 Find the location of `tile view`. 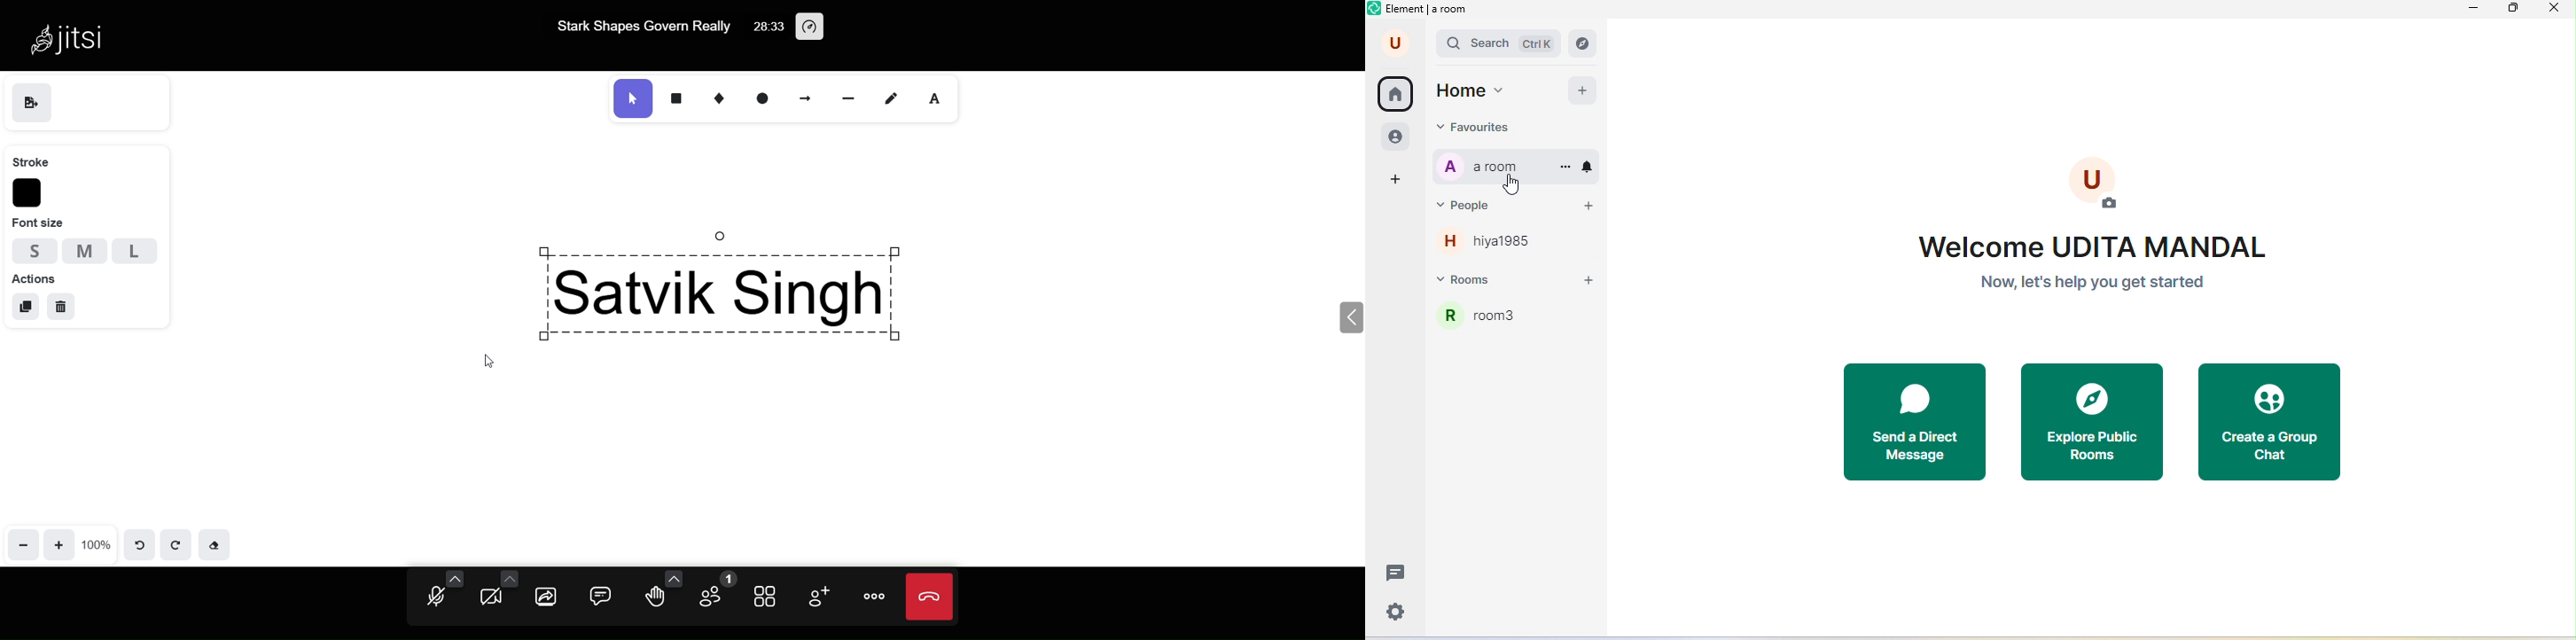

tile view is located at coordinates (764, 597).